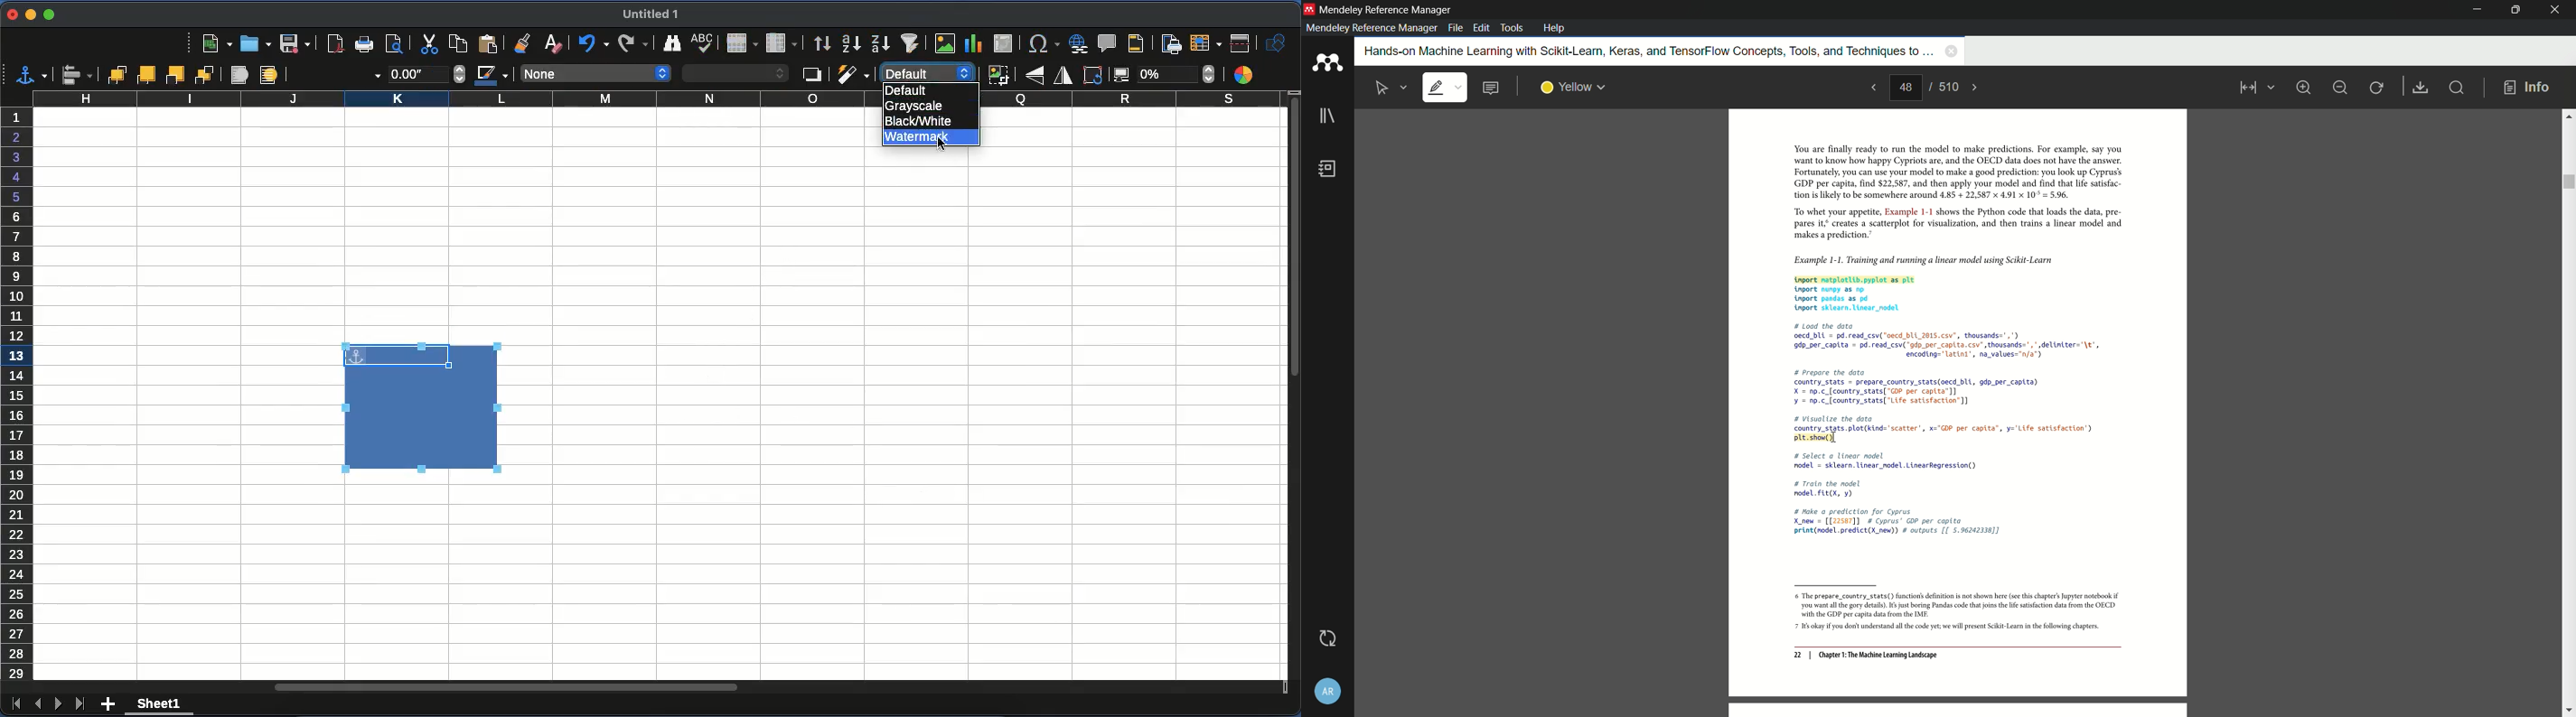  Describe the element at coordinates (705, 43) in the screenshot. I see `spell check` at that location.